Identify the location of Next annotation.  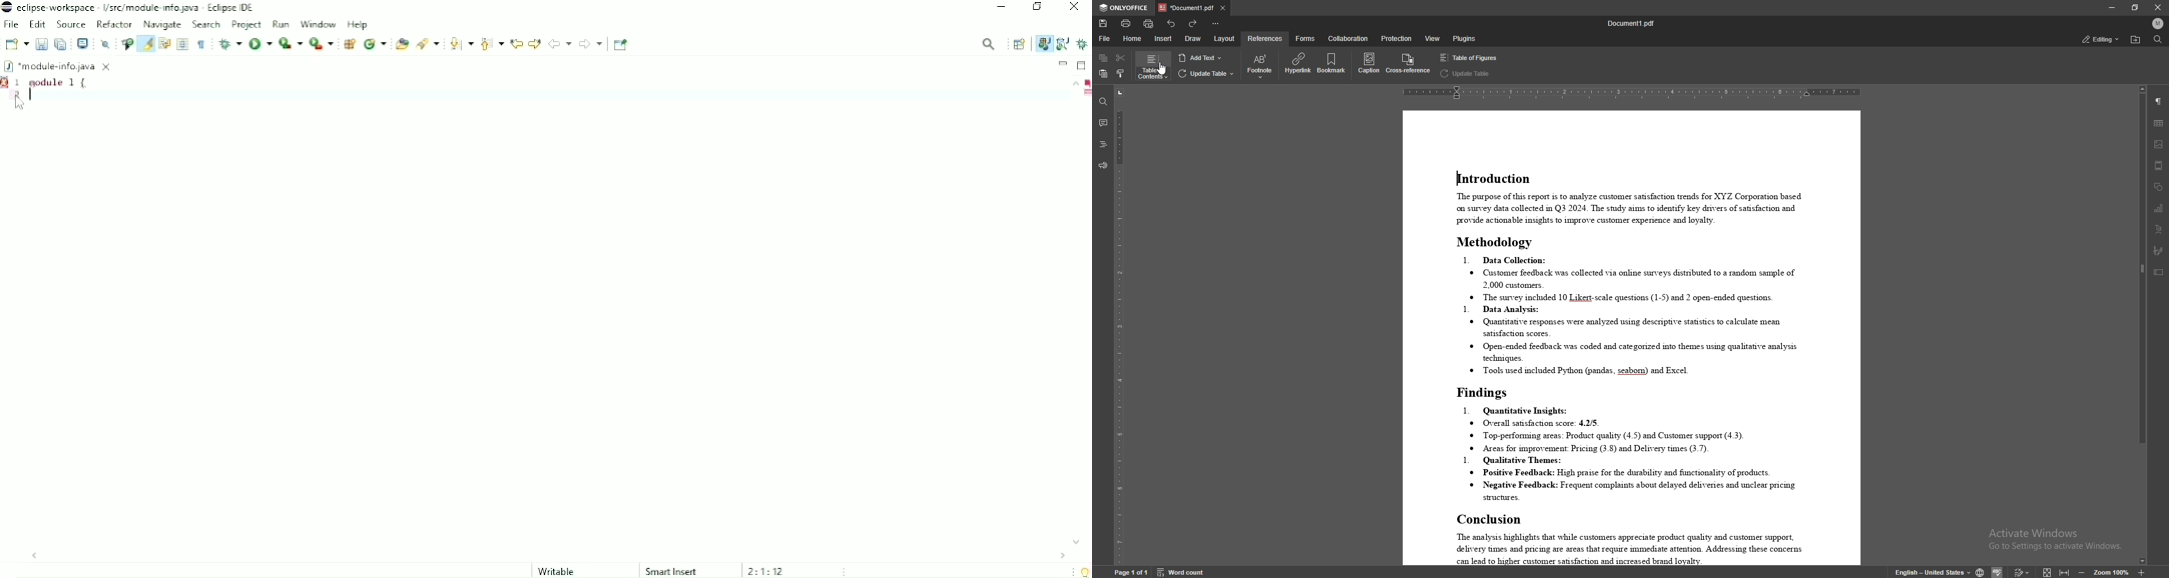
(460, 44).